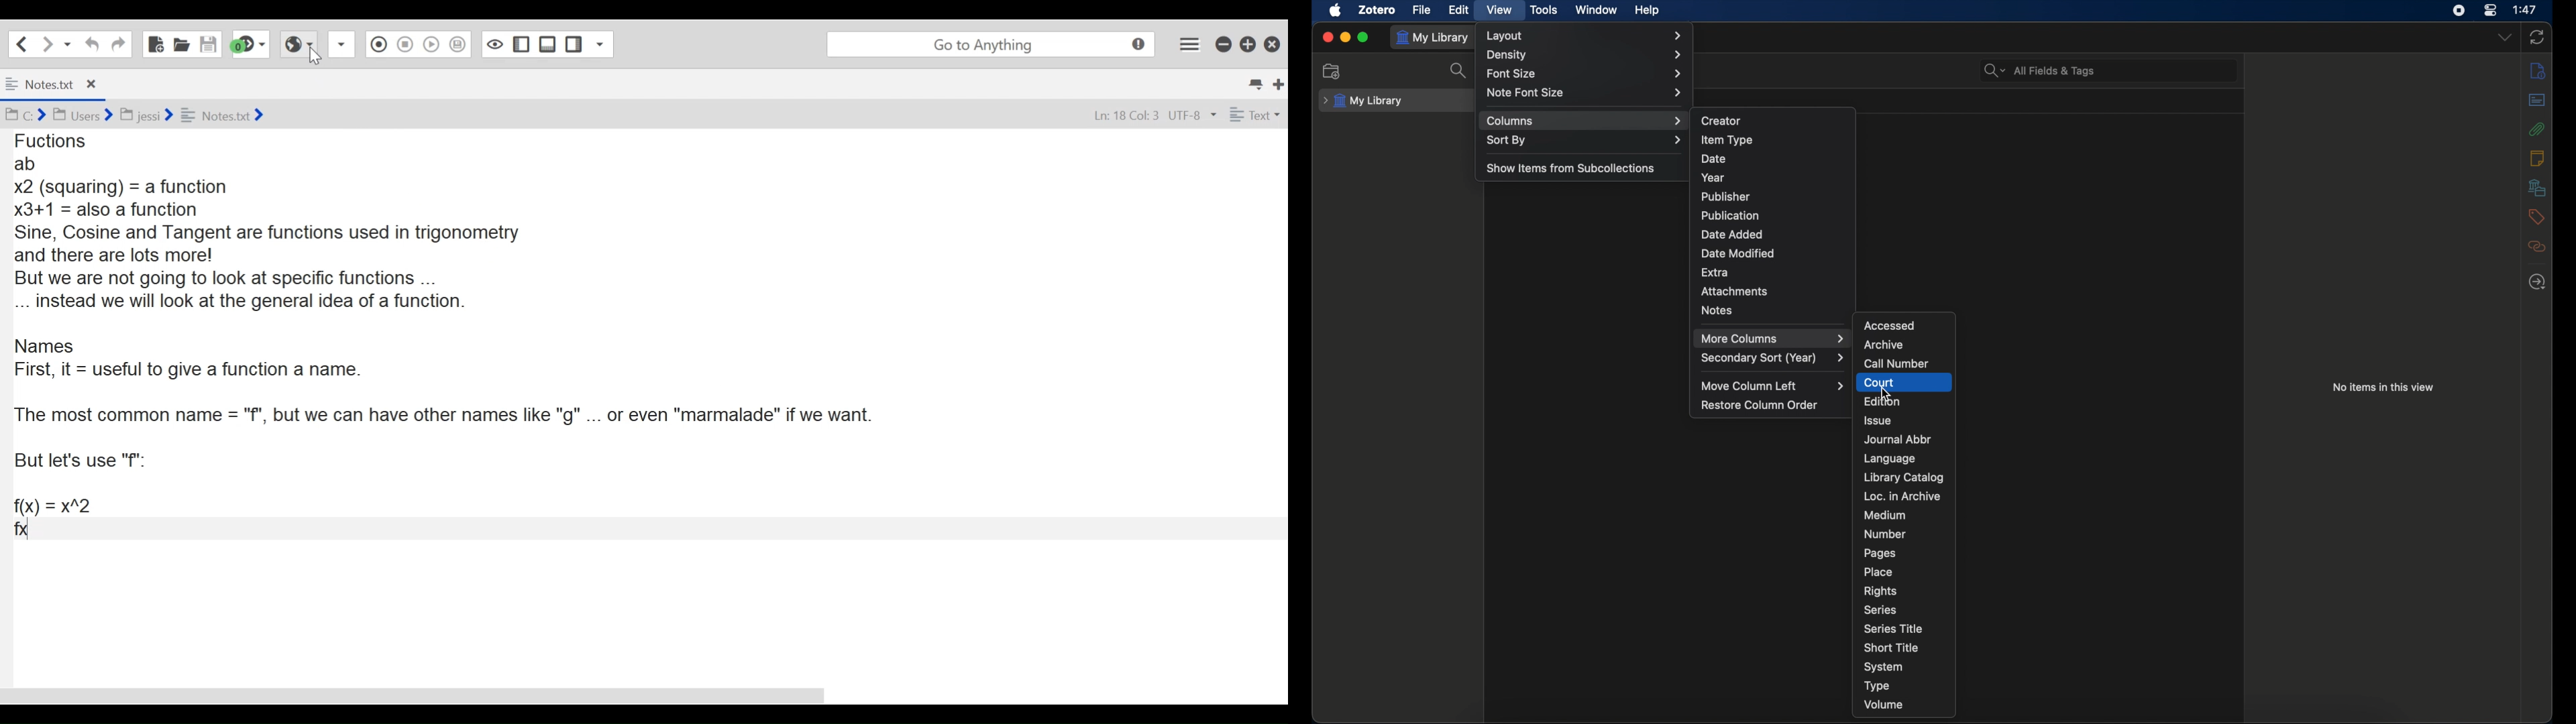  I want to click on restore column order, so click(1762, 405).